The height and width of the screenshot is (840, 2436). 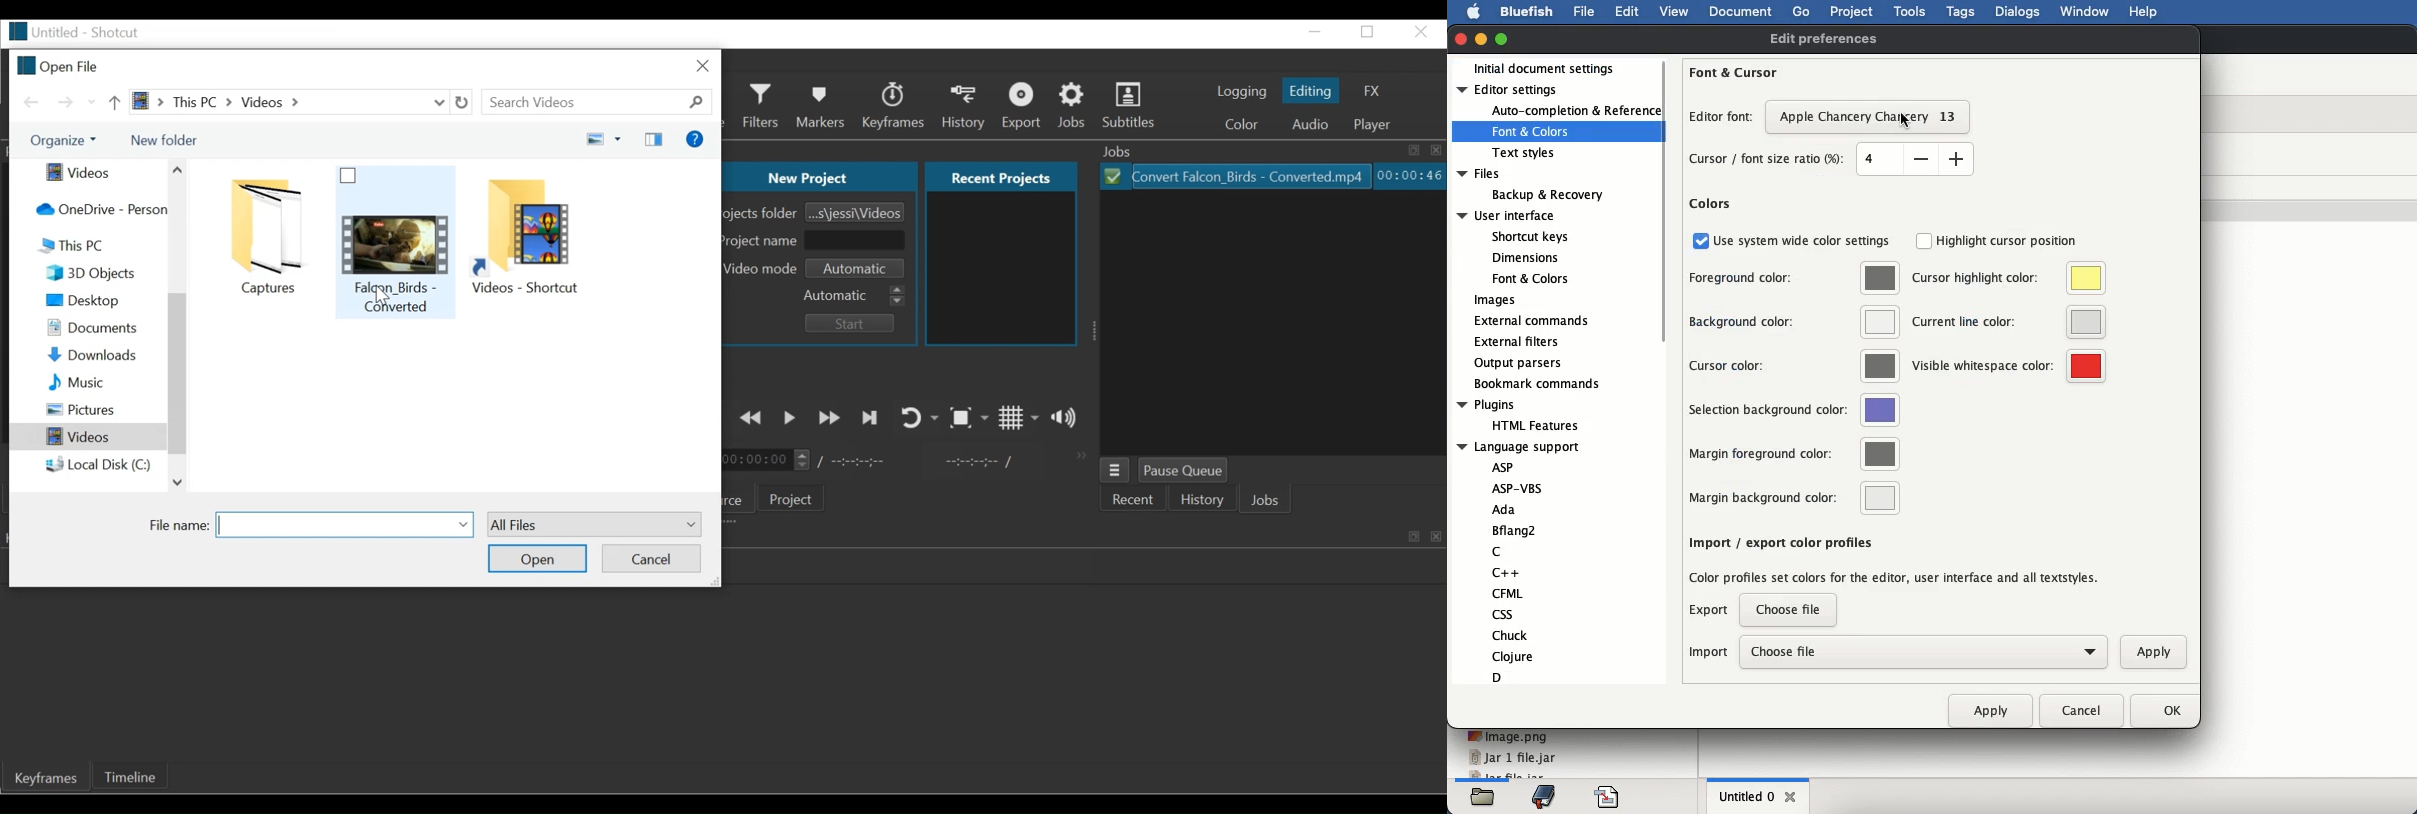 What do you see at coordinates (1609, 797) in the screenshot?
I see `code` at bounding box center [1609, 797].